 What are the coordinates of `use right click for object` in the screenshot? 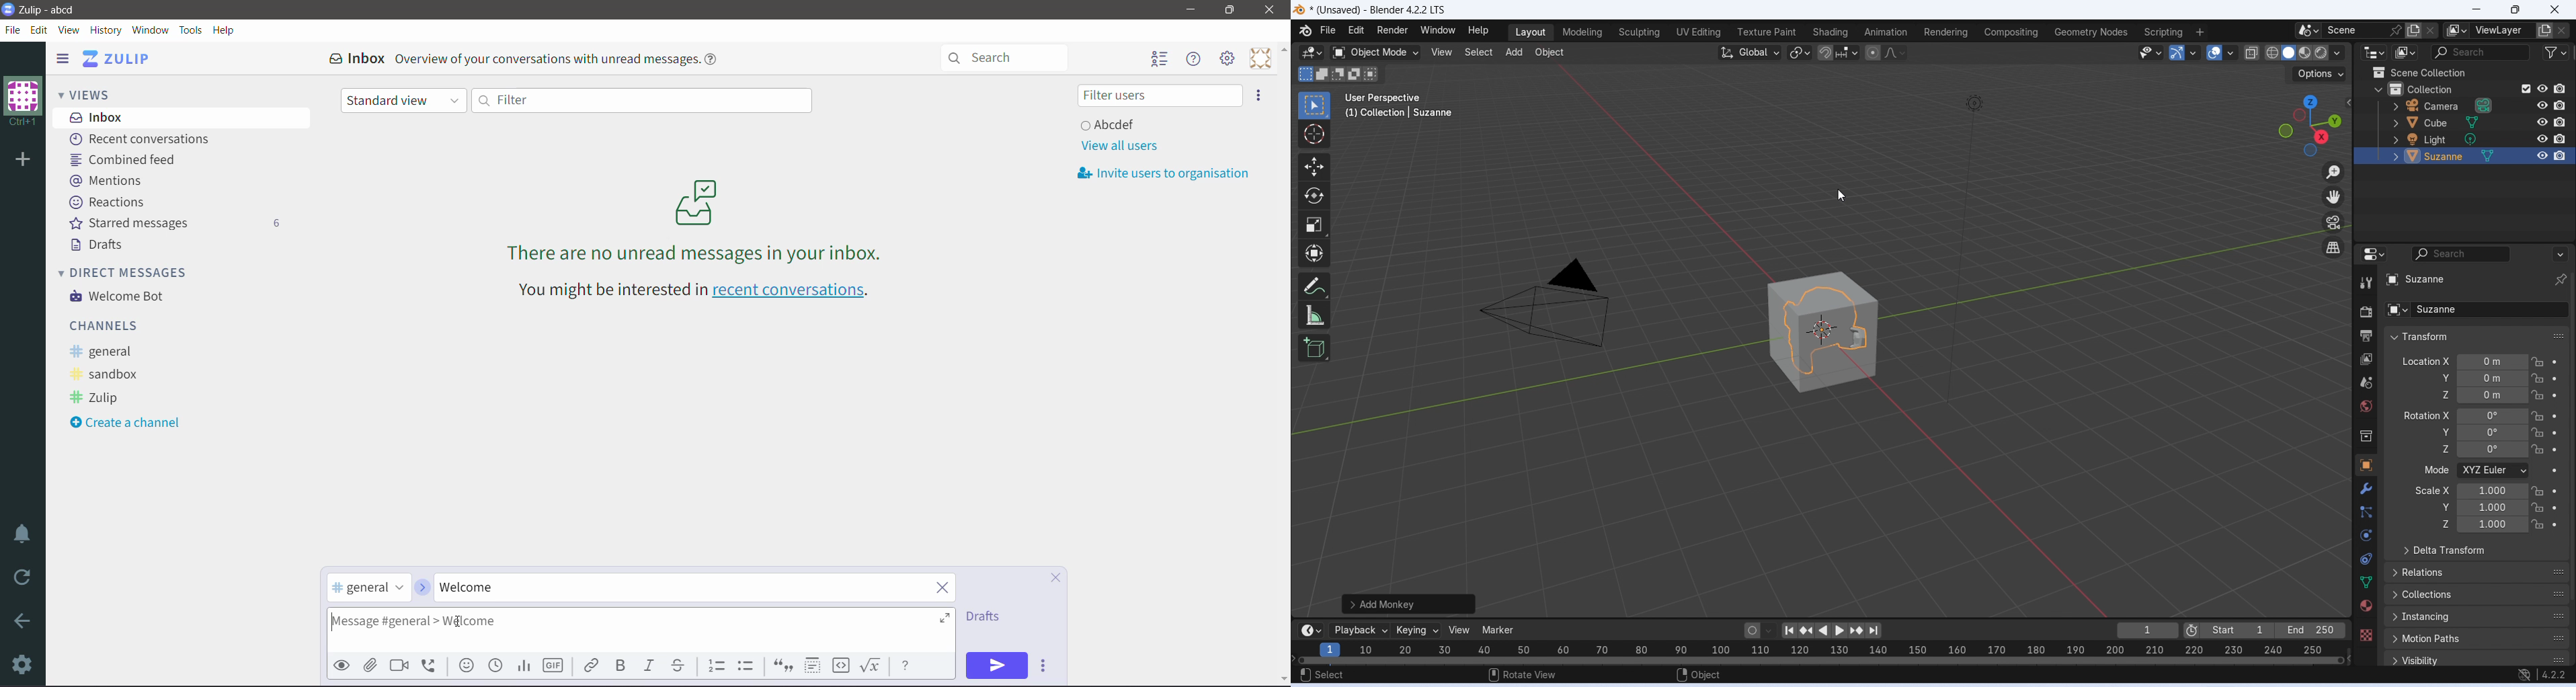 It's located at (1698, 676).